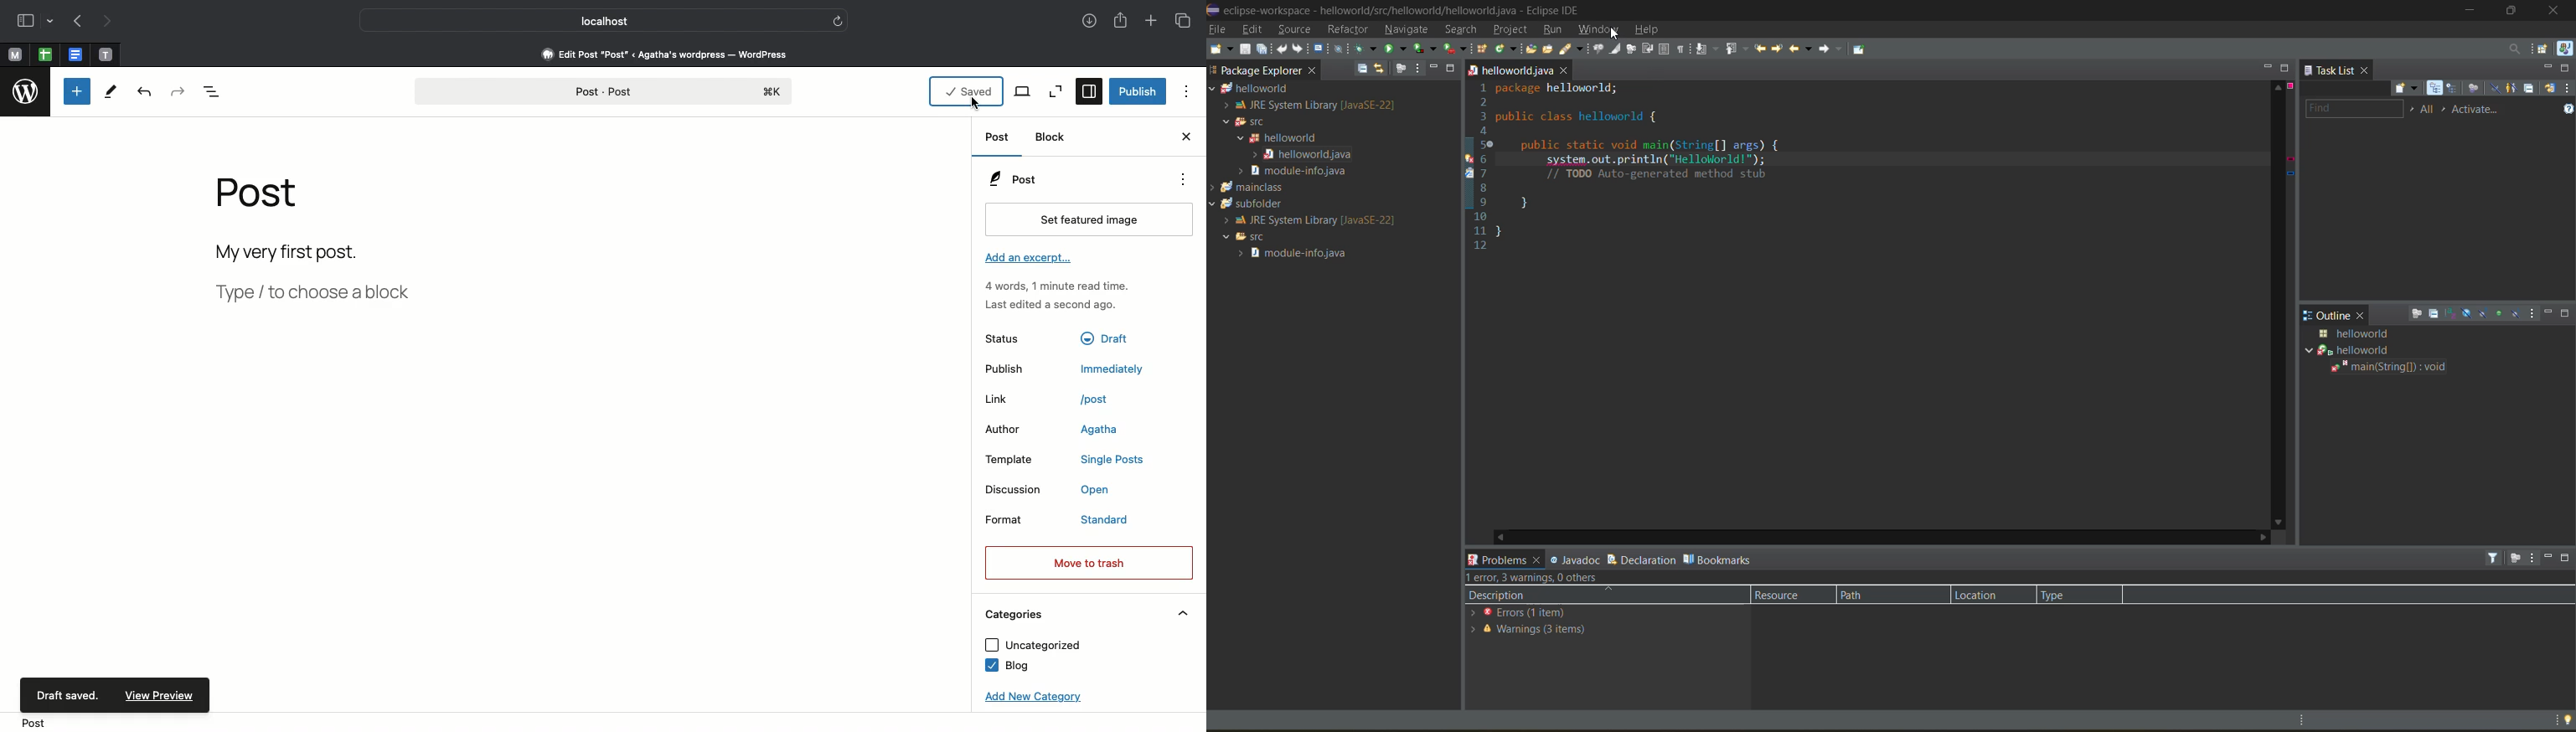 This screenshot has width=2576, height=756. What do you see at coordinates (1187, 91) in the screenshot?
I see `options` at bounding box center [1187, 91].